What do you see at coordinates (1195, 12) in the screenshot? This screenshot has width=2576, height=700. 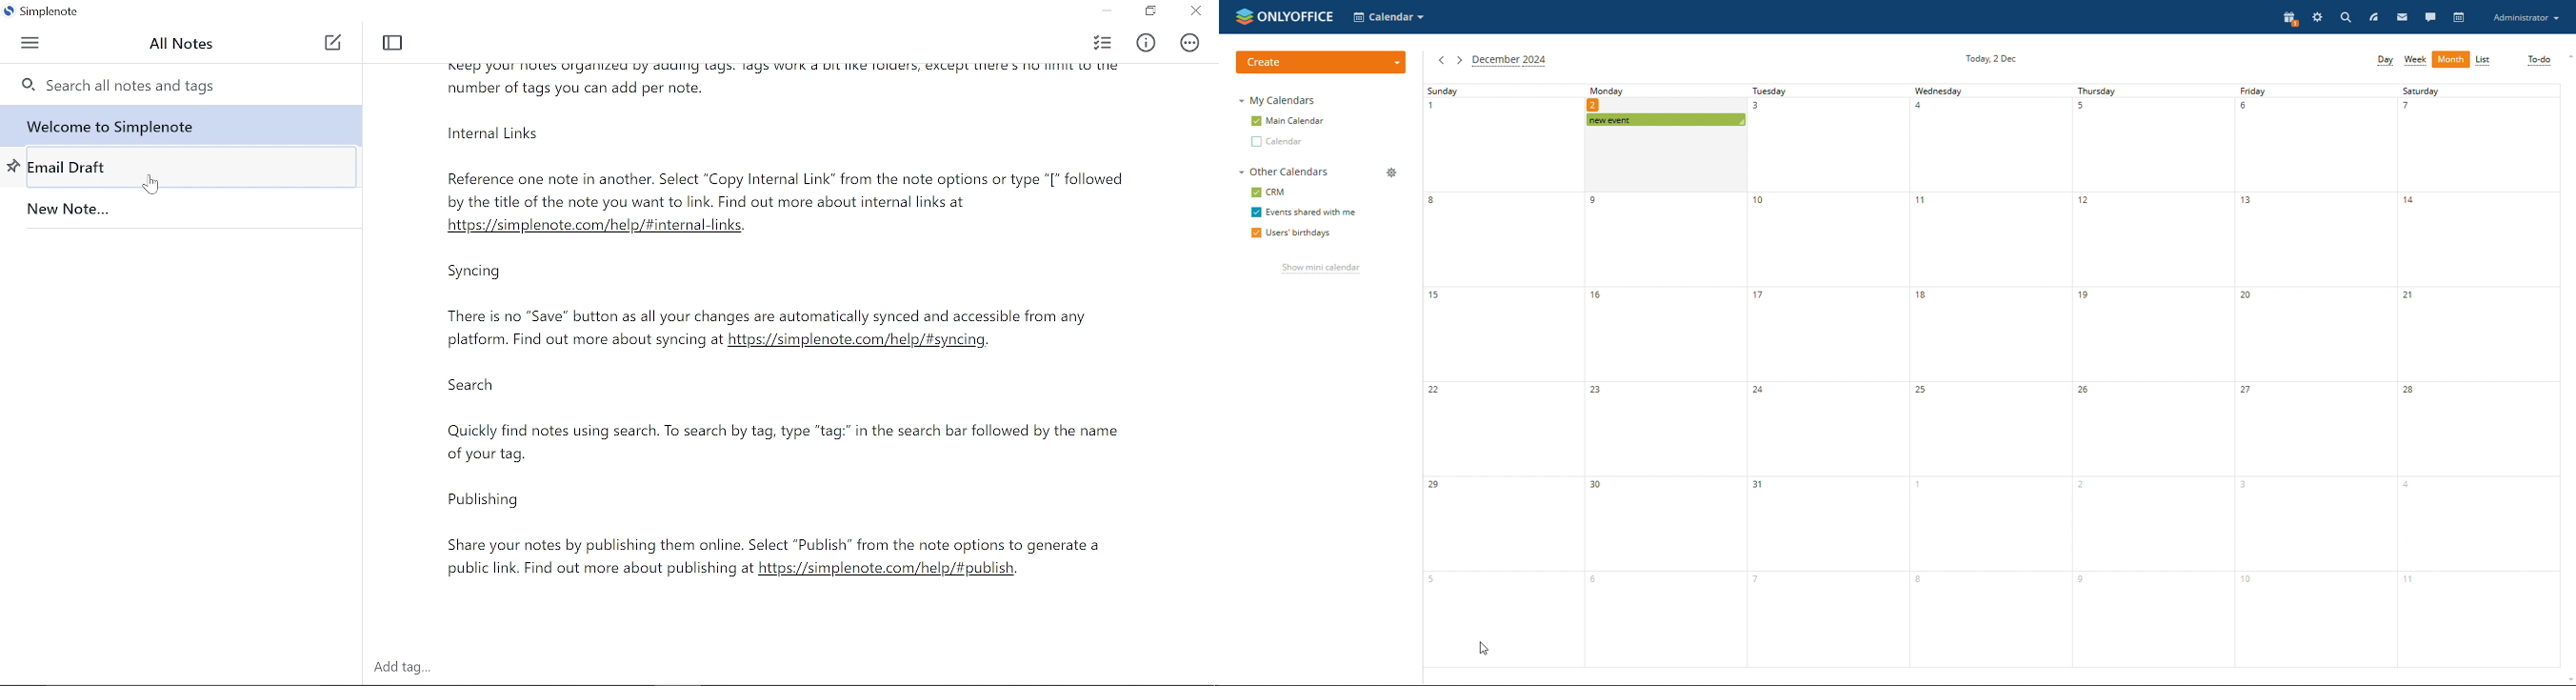 I see `close` at bounding box center [1195, 12].